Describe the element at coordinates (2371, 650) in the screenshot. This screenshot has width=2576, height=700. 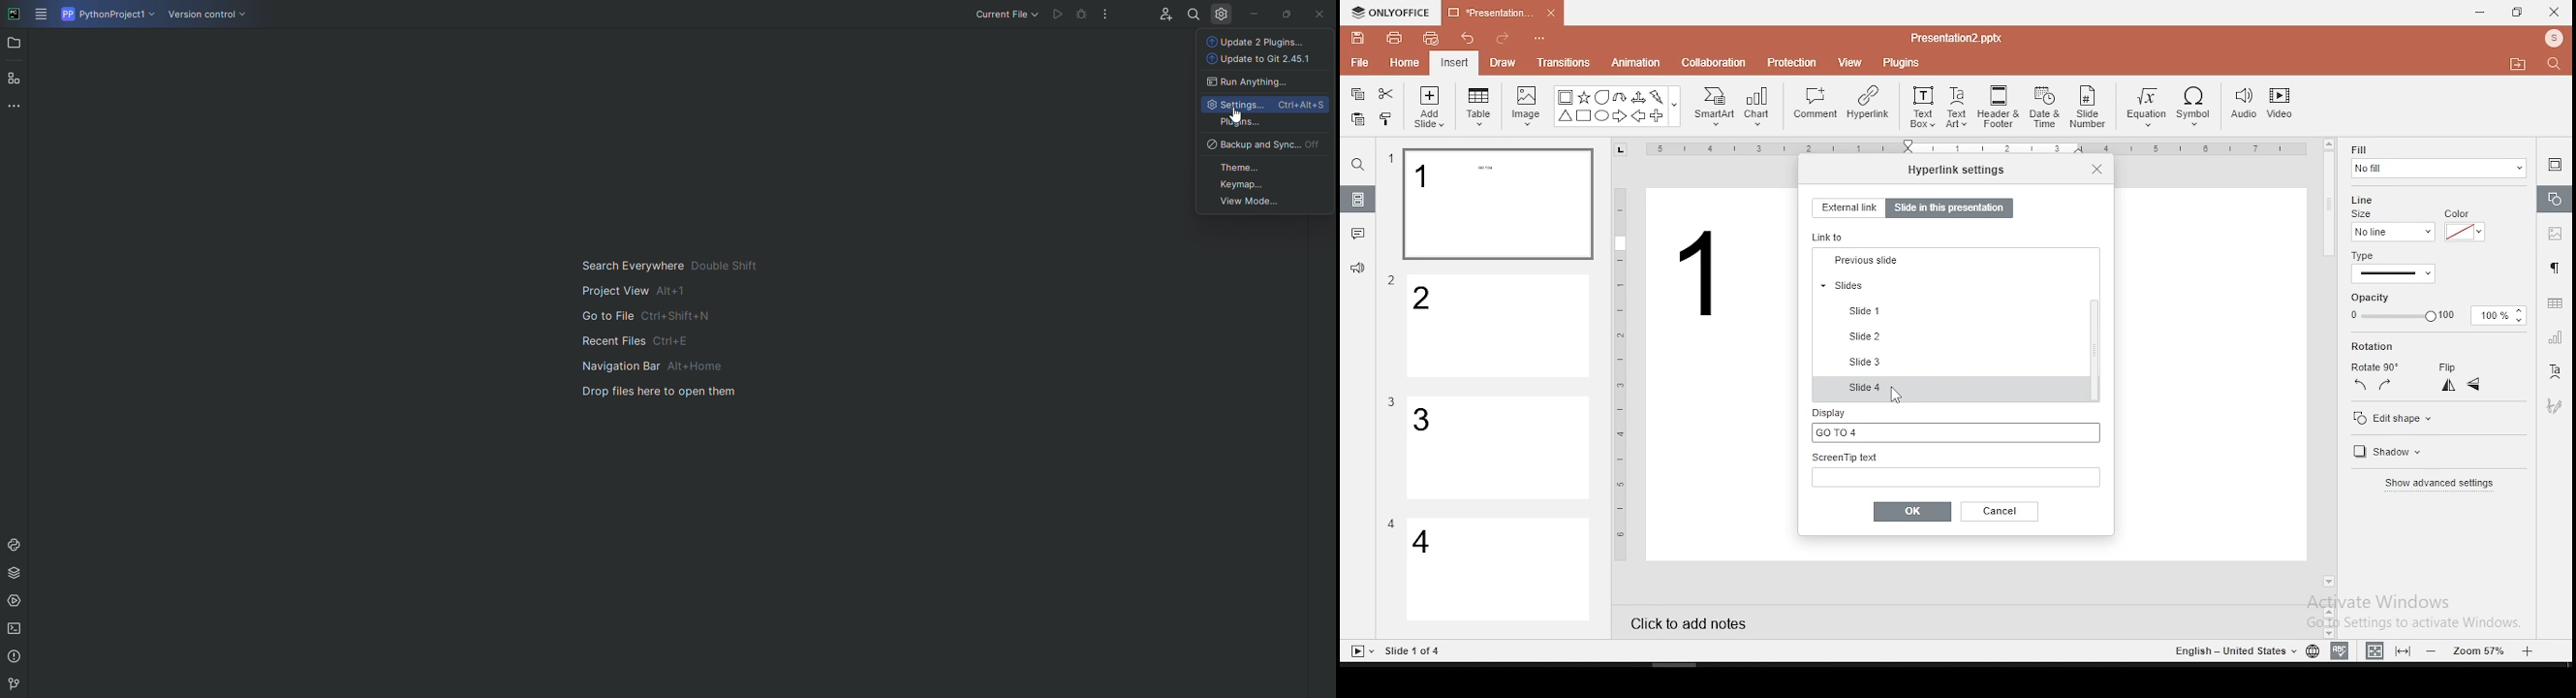
I see `fit to width` at that location.